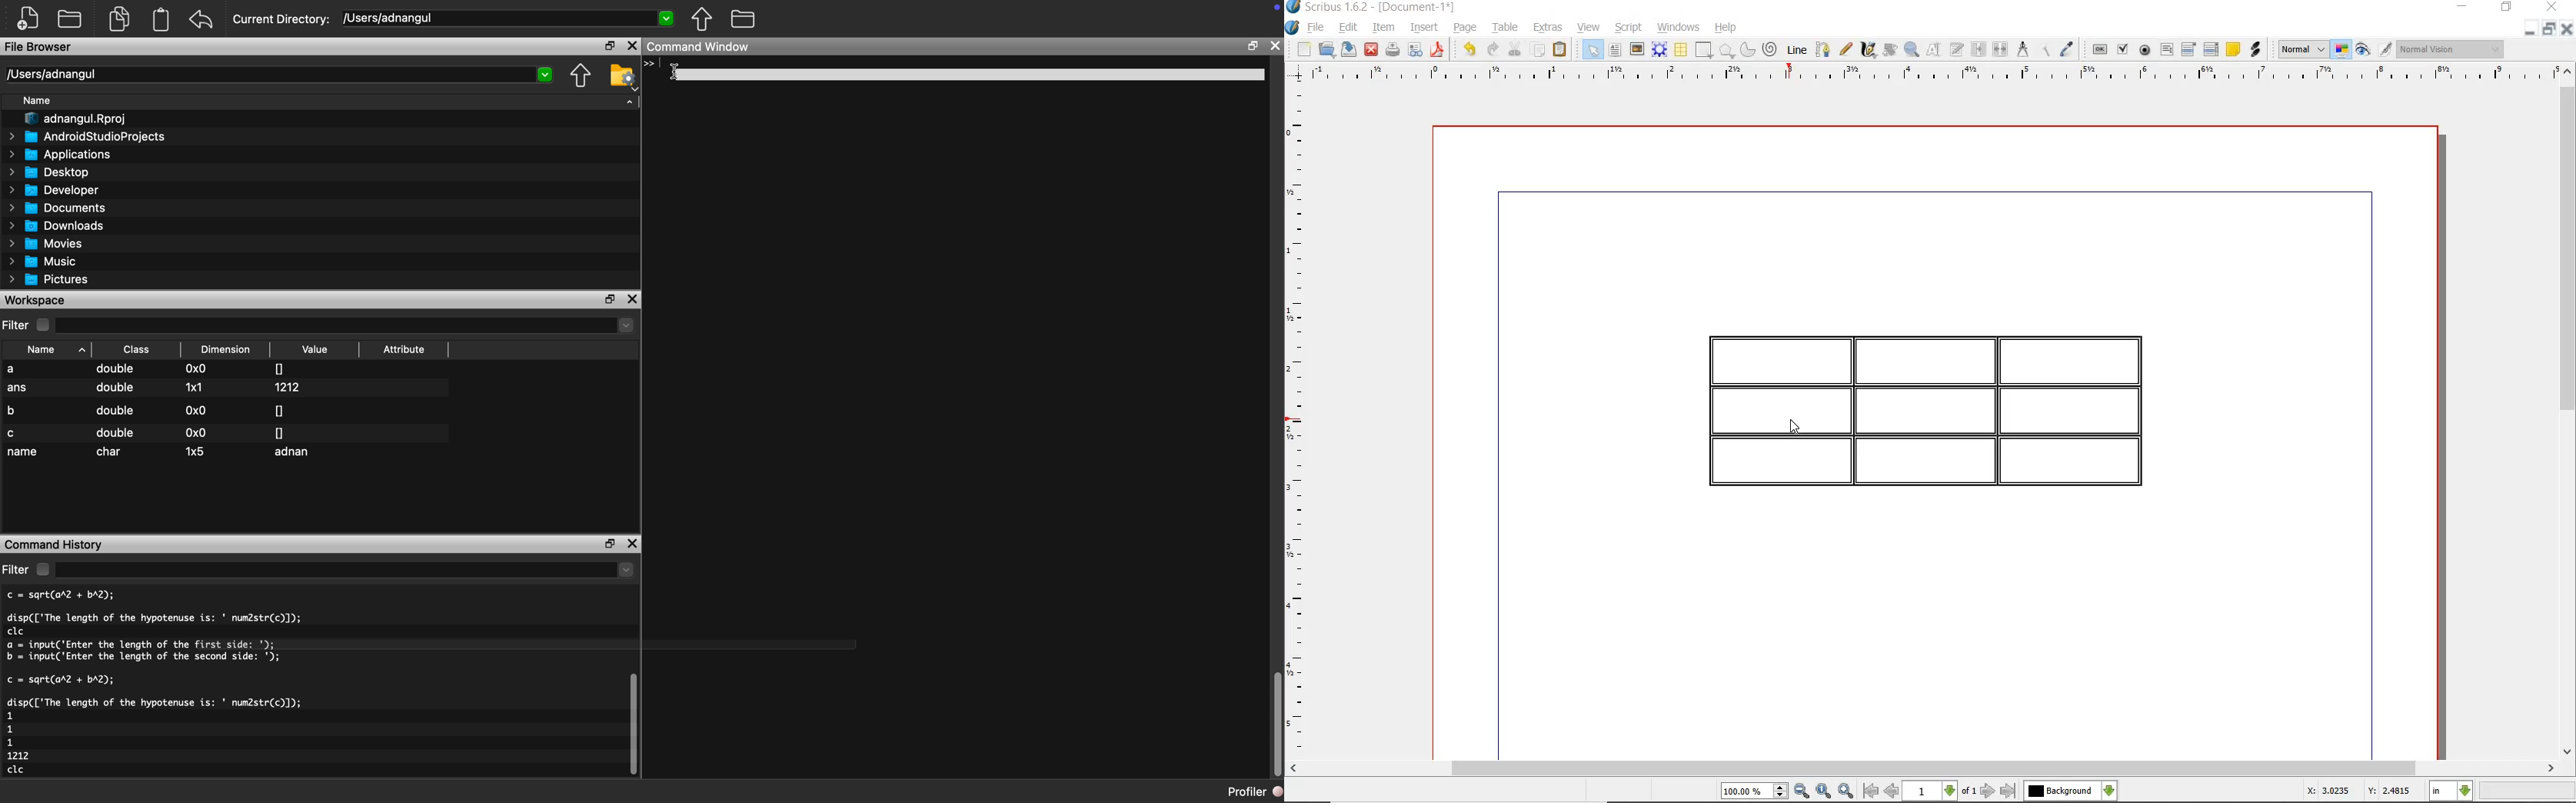 This screenshot has height=812, width=2576. I want to click on bezier curve, so click(1823, 52).